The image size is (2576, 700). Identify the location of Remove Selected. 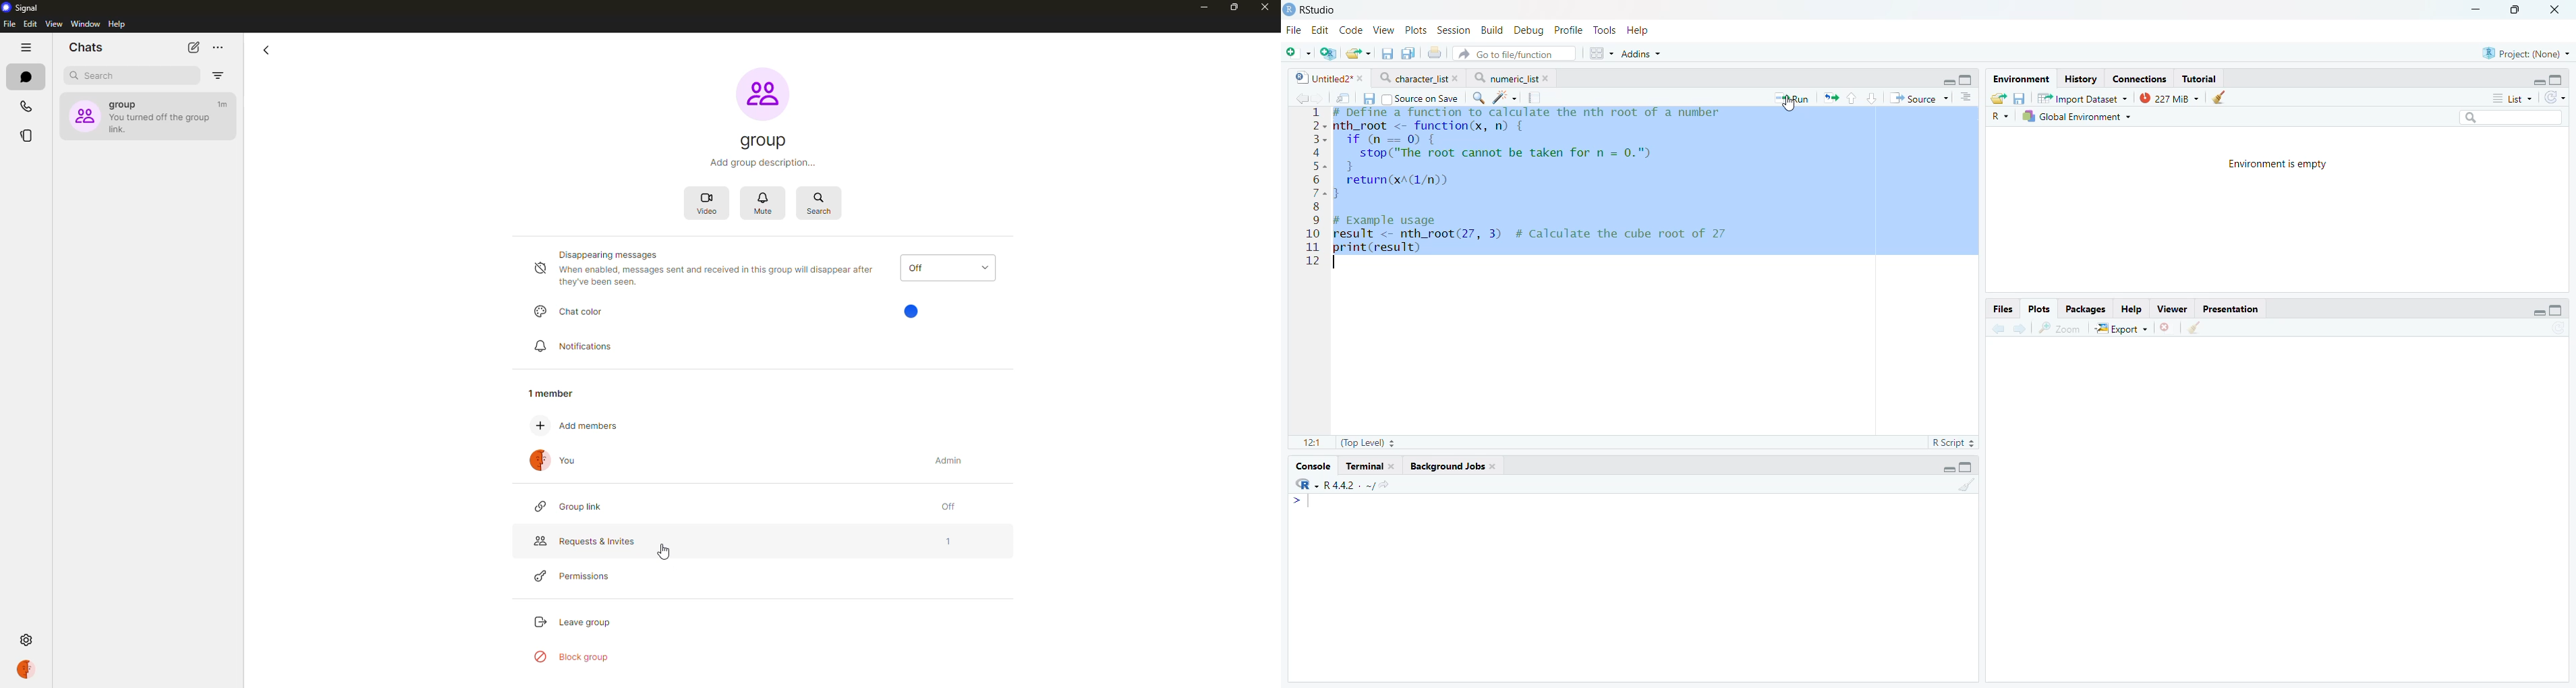
(2169, 327).